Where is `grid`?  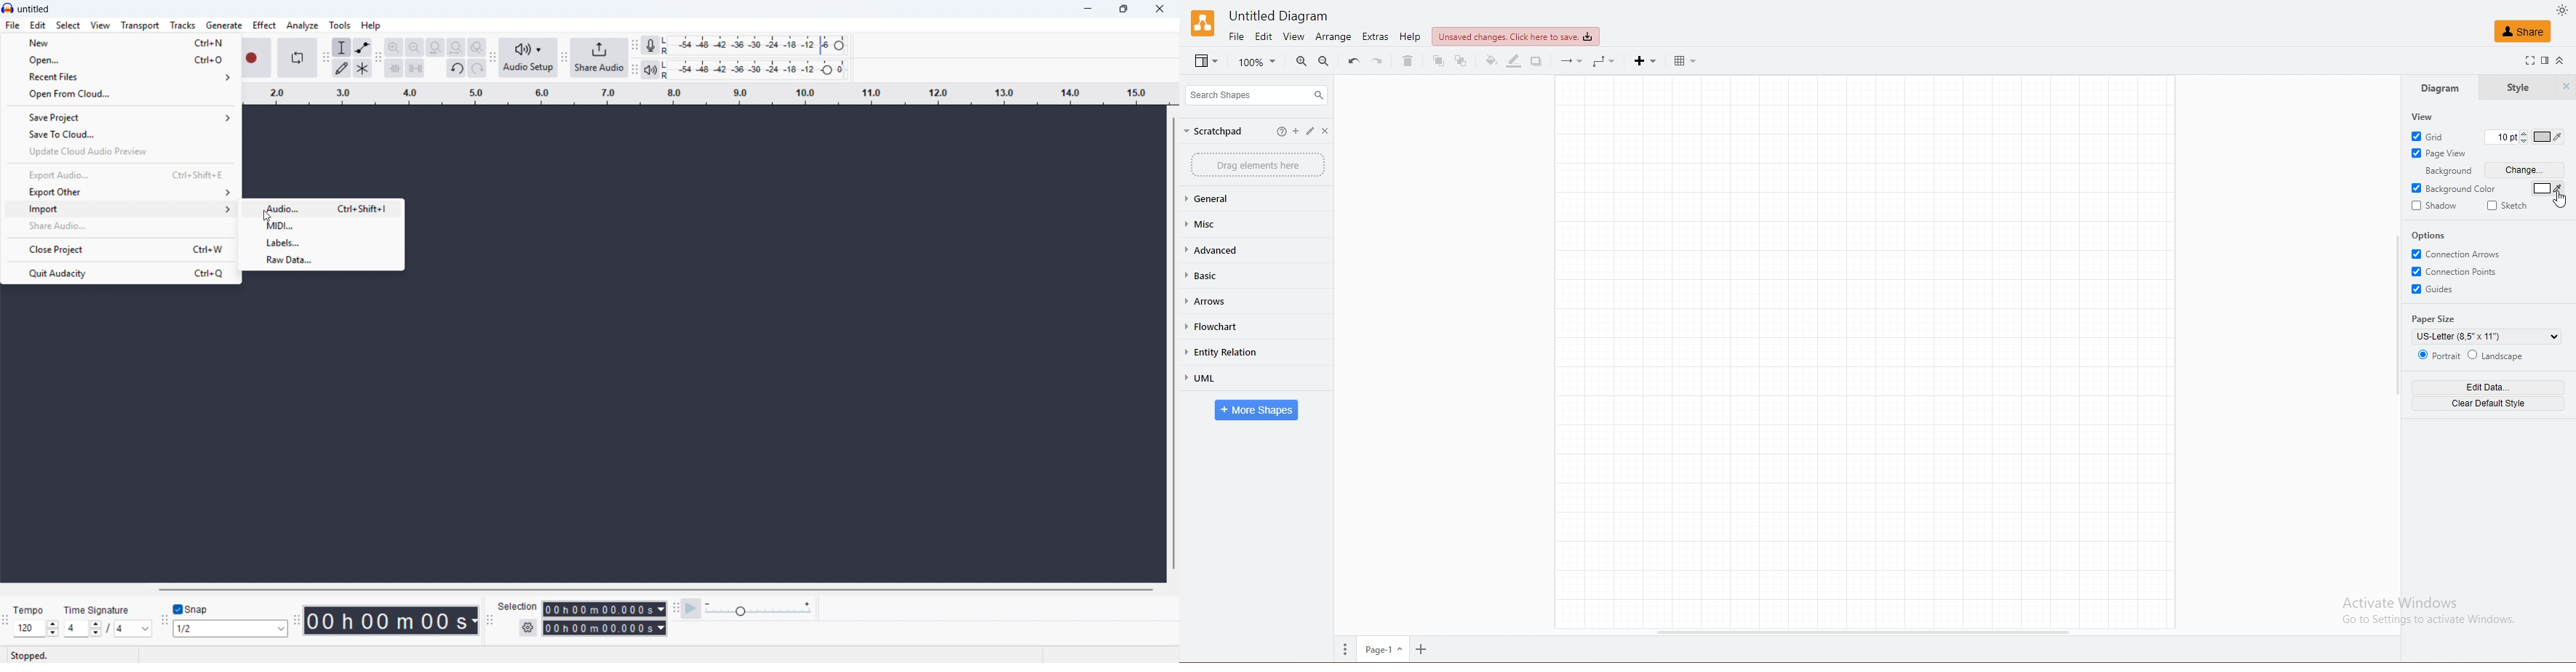
grid is located at coordinates (2430, 136).